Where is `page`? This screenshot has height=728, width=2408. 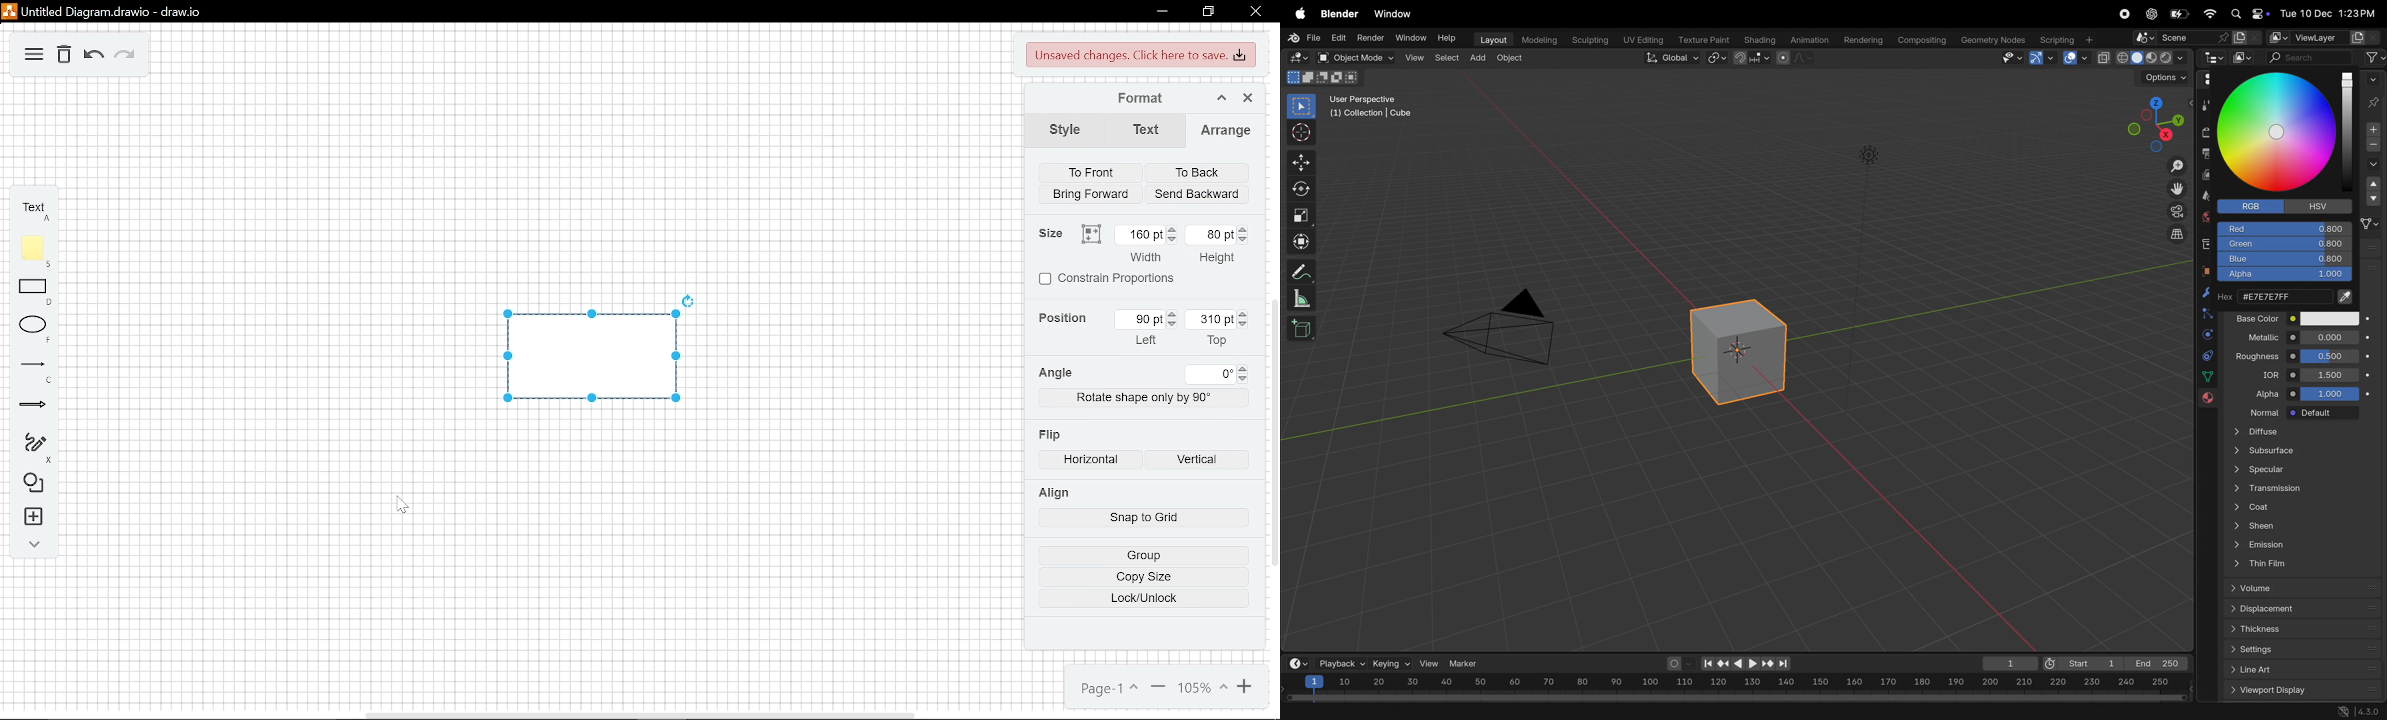
page is located at coordinates (1106, 686).